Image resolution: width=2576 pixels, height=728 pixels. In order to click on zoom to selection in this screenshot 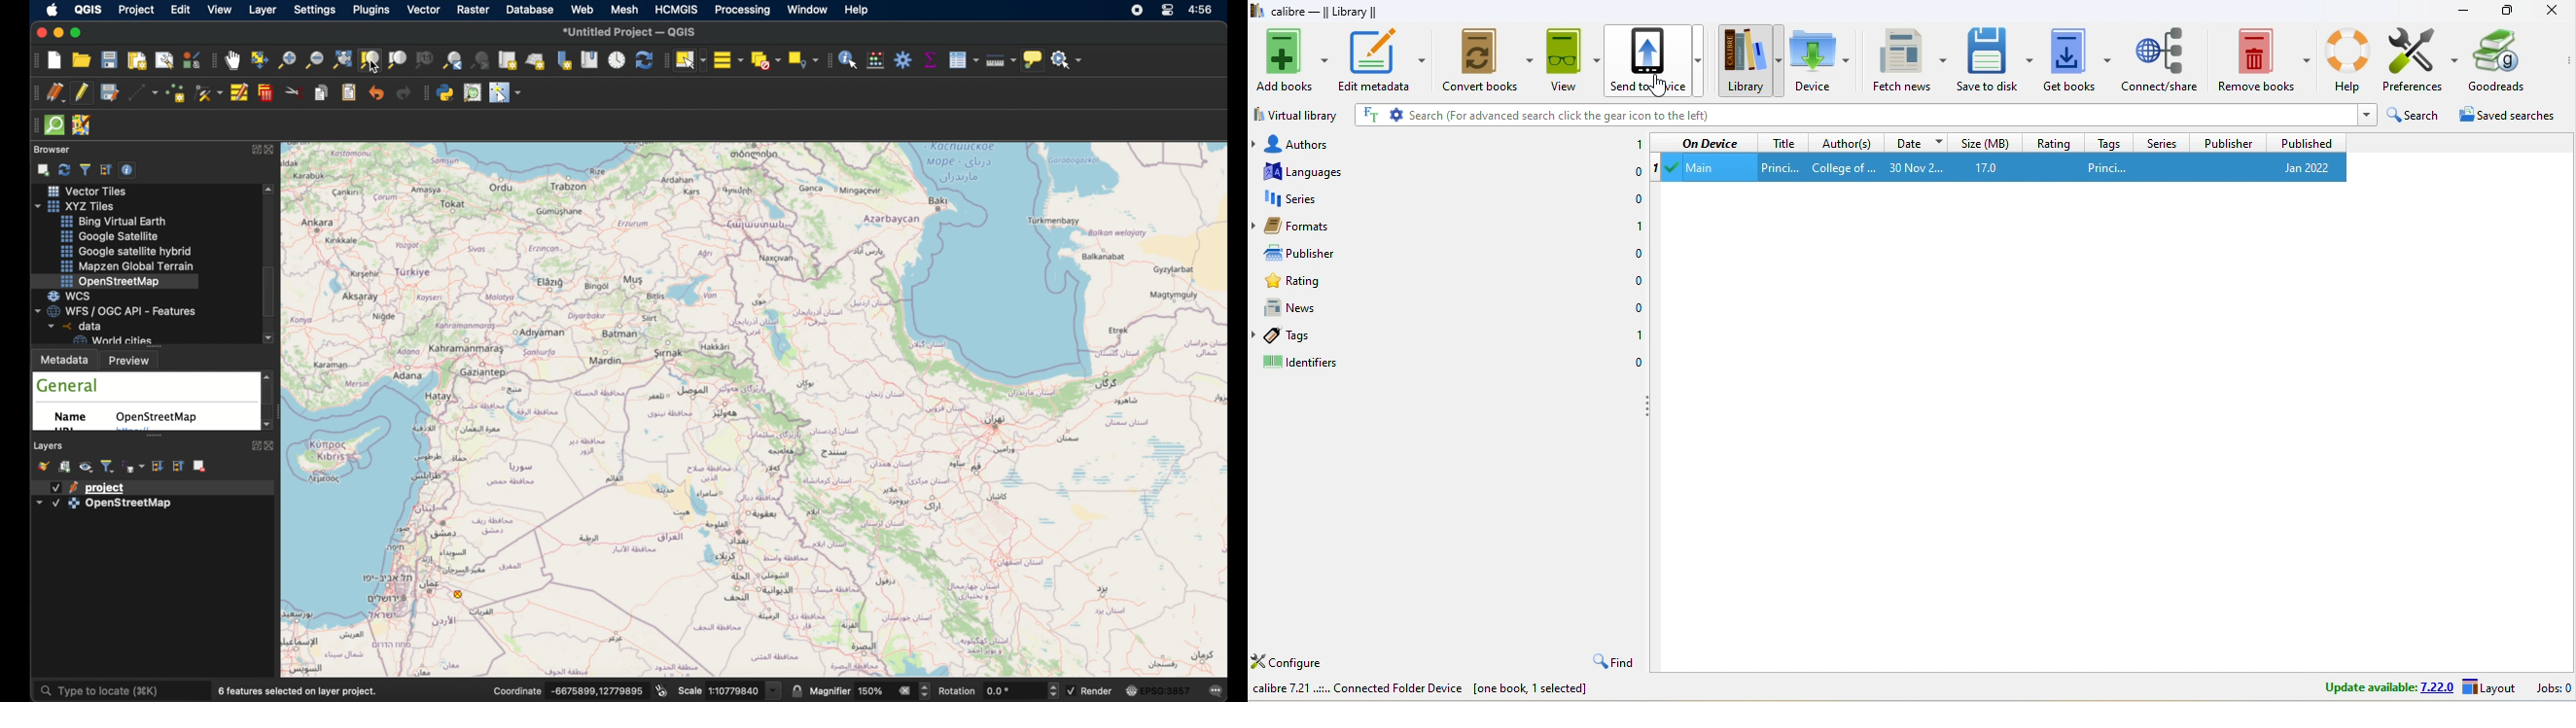, I will do `click(373, 60)`.